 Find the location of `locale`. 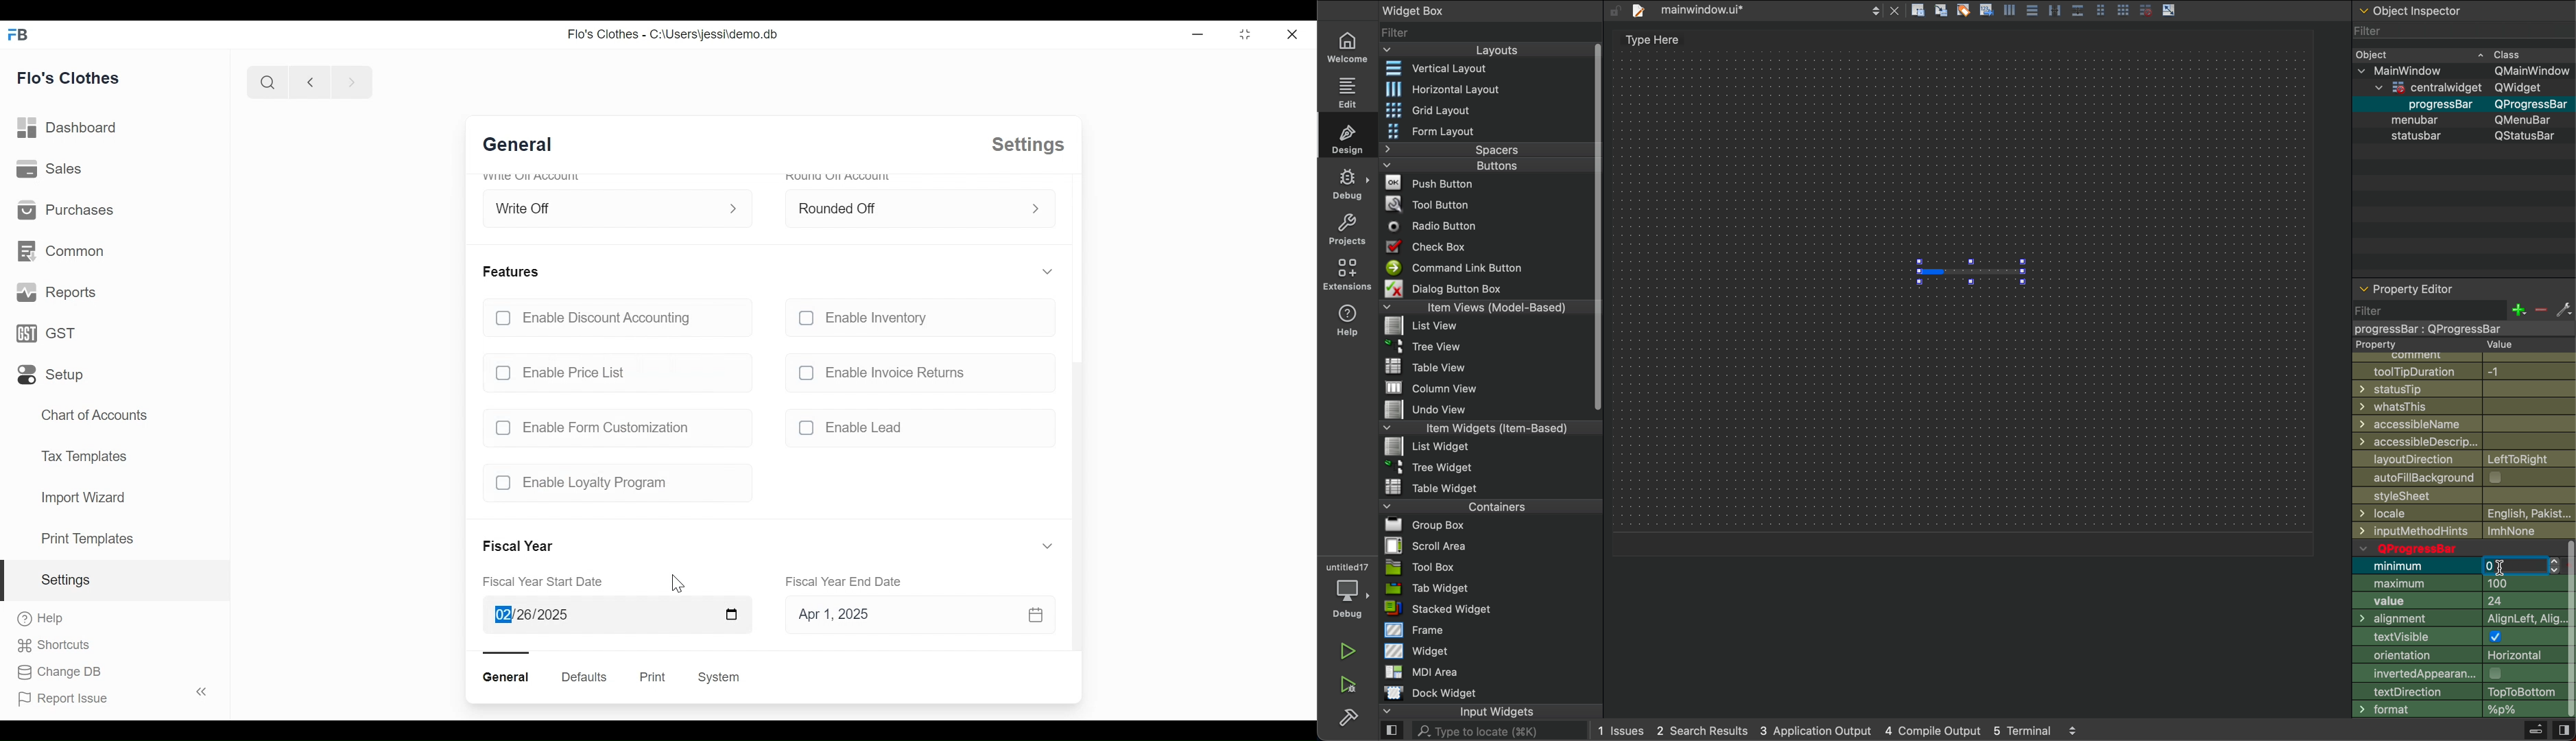

locale is located at coordinates (2464, 514).